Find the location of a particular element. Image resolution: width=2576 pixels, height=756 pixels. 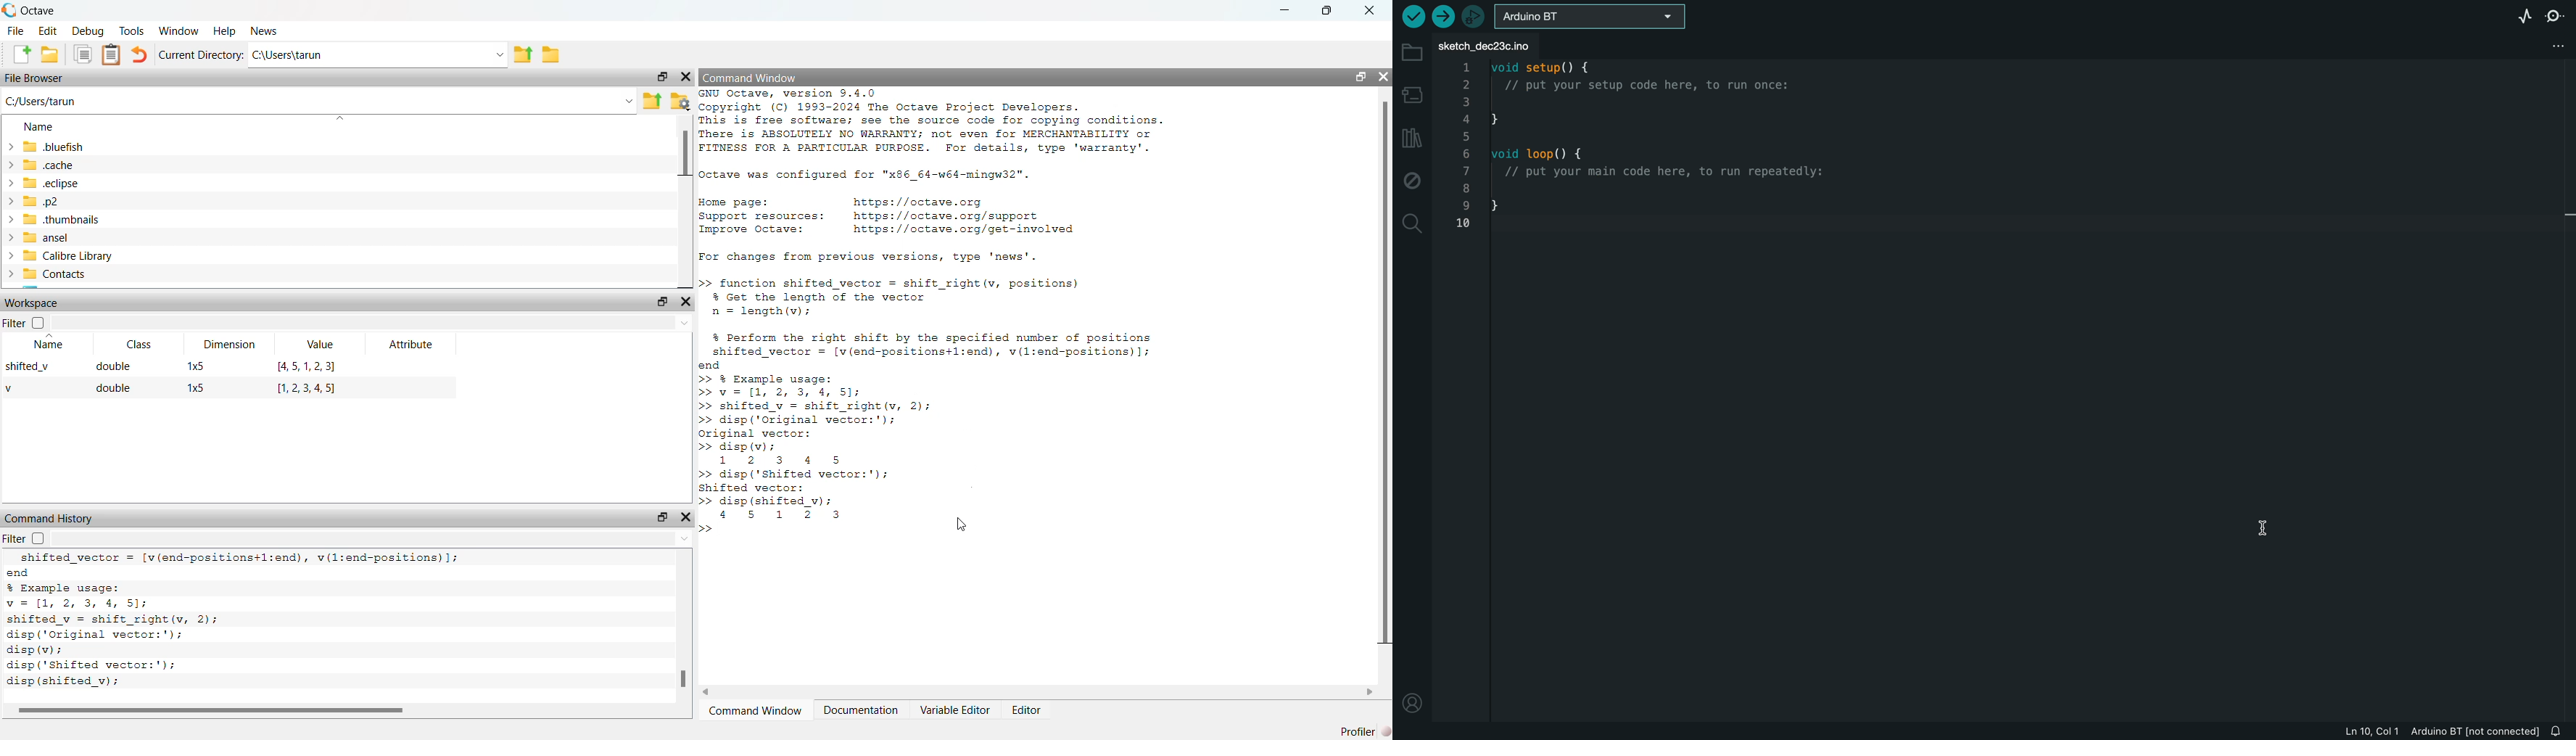

hide widget is located at coordinates (688, 517).